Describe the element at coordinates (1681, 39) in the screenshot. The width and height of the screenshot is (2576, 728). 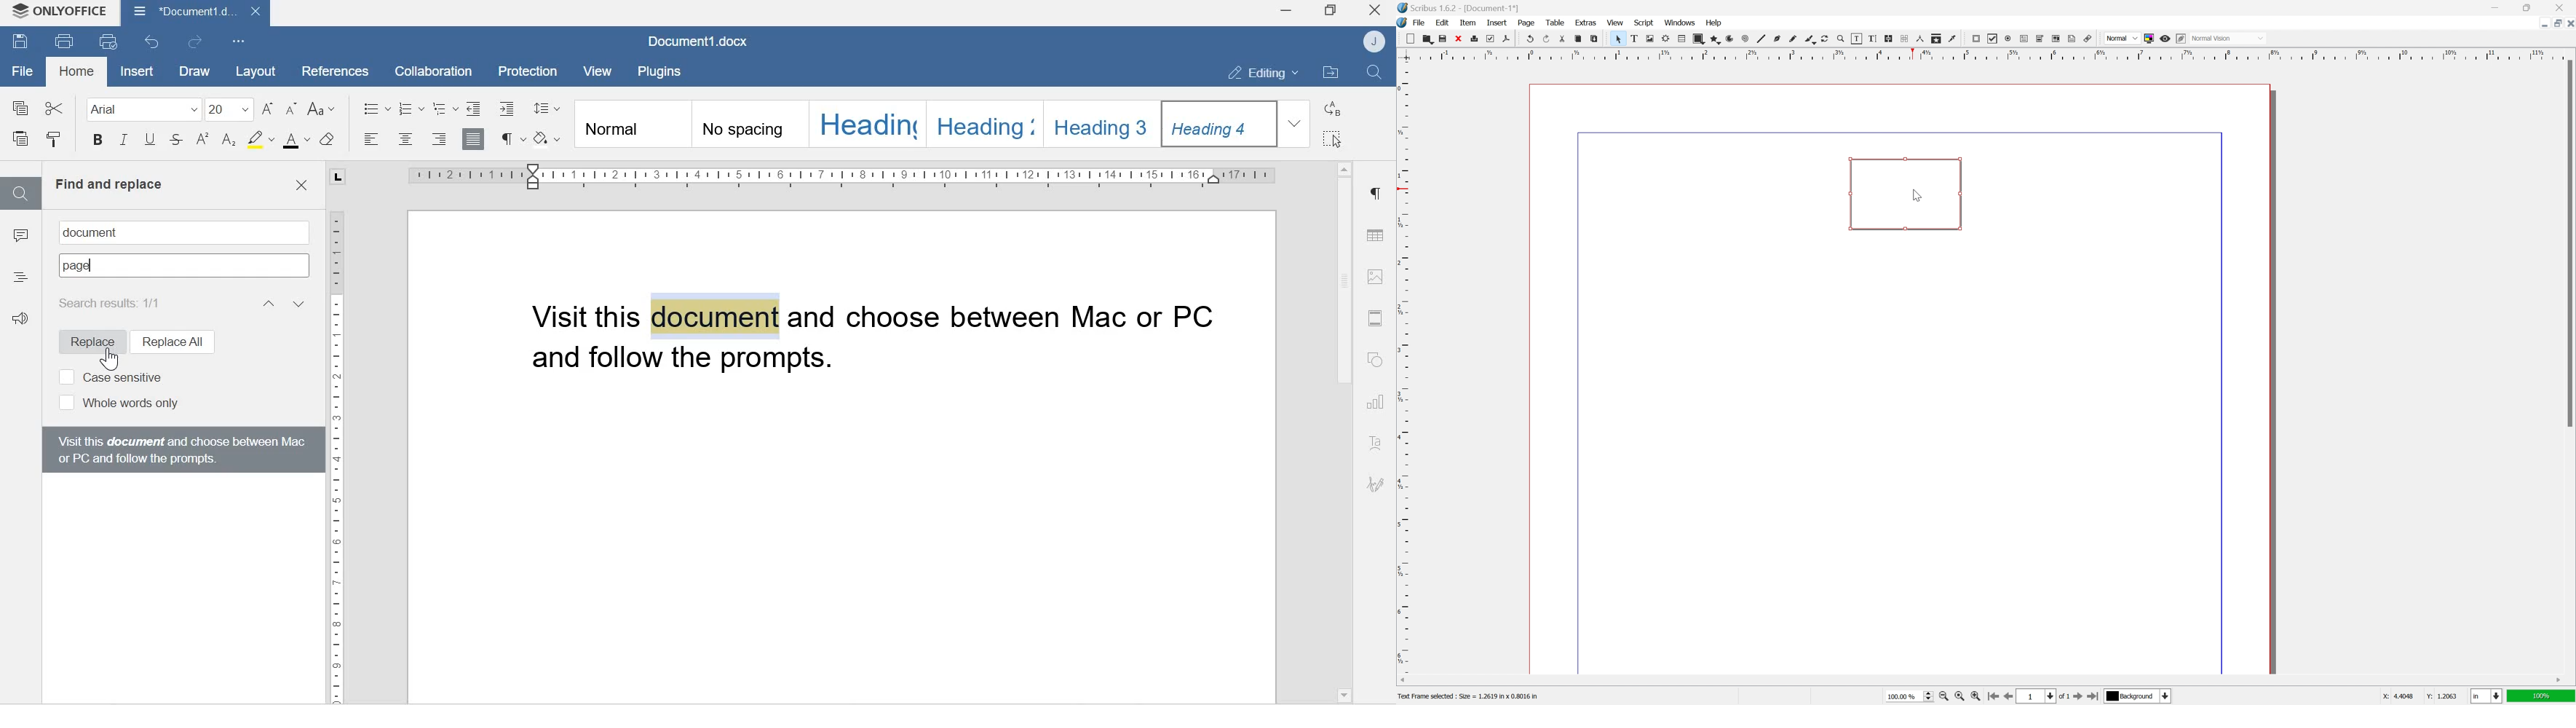
I see `table` at that location.